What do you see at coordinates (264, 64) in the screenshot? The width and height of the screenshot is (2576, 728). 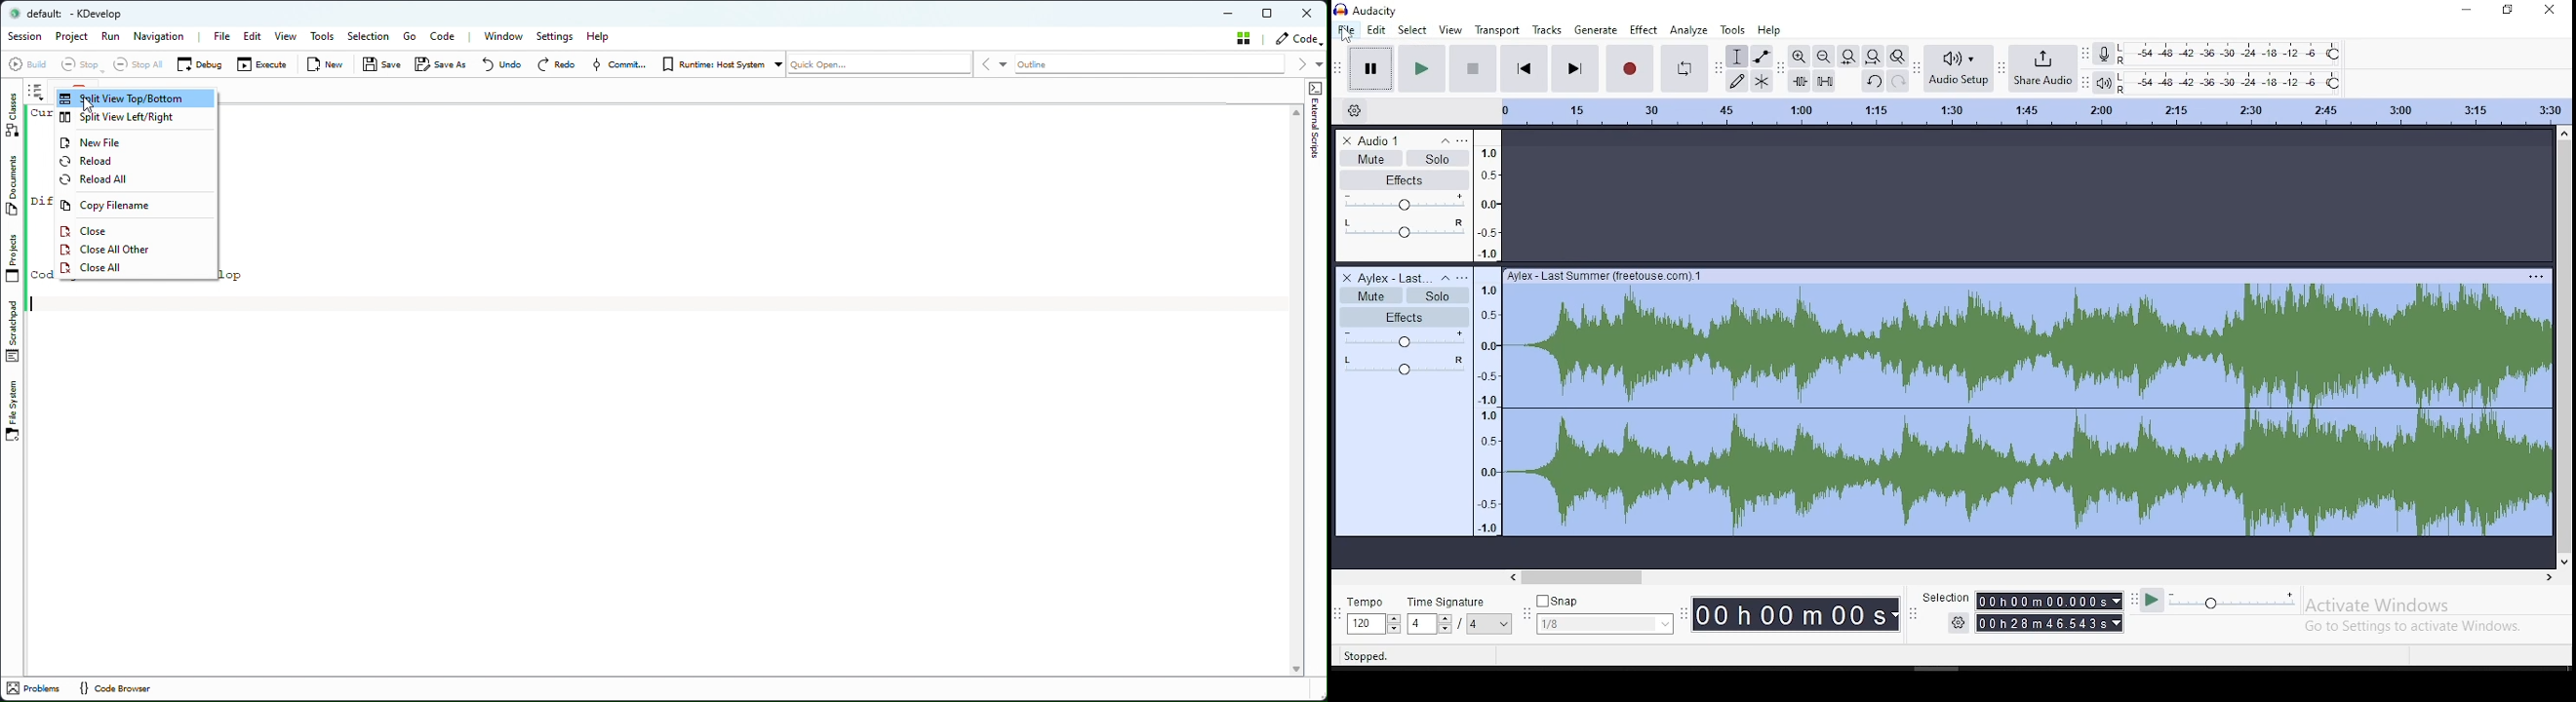 I see `Execute` at bounding box center [264, 64].